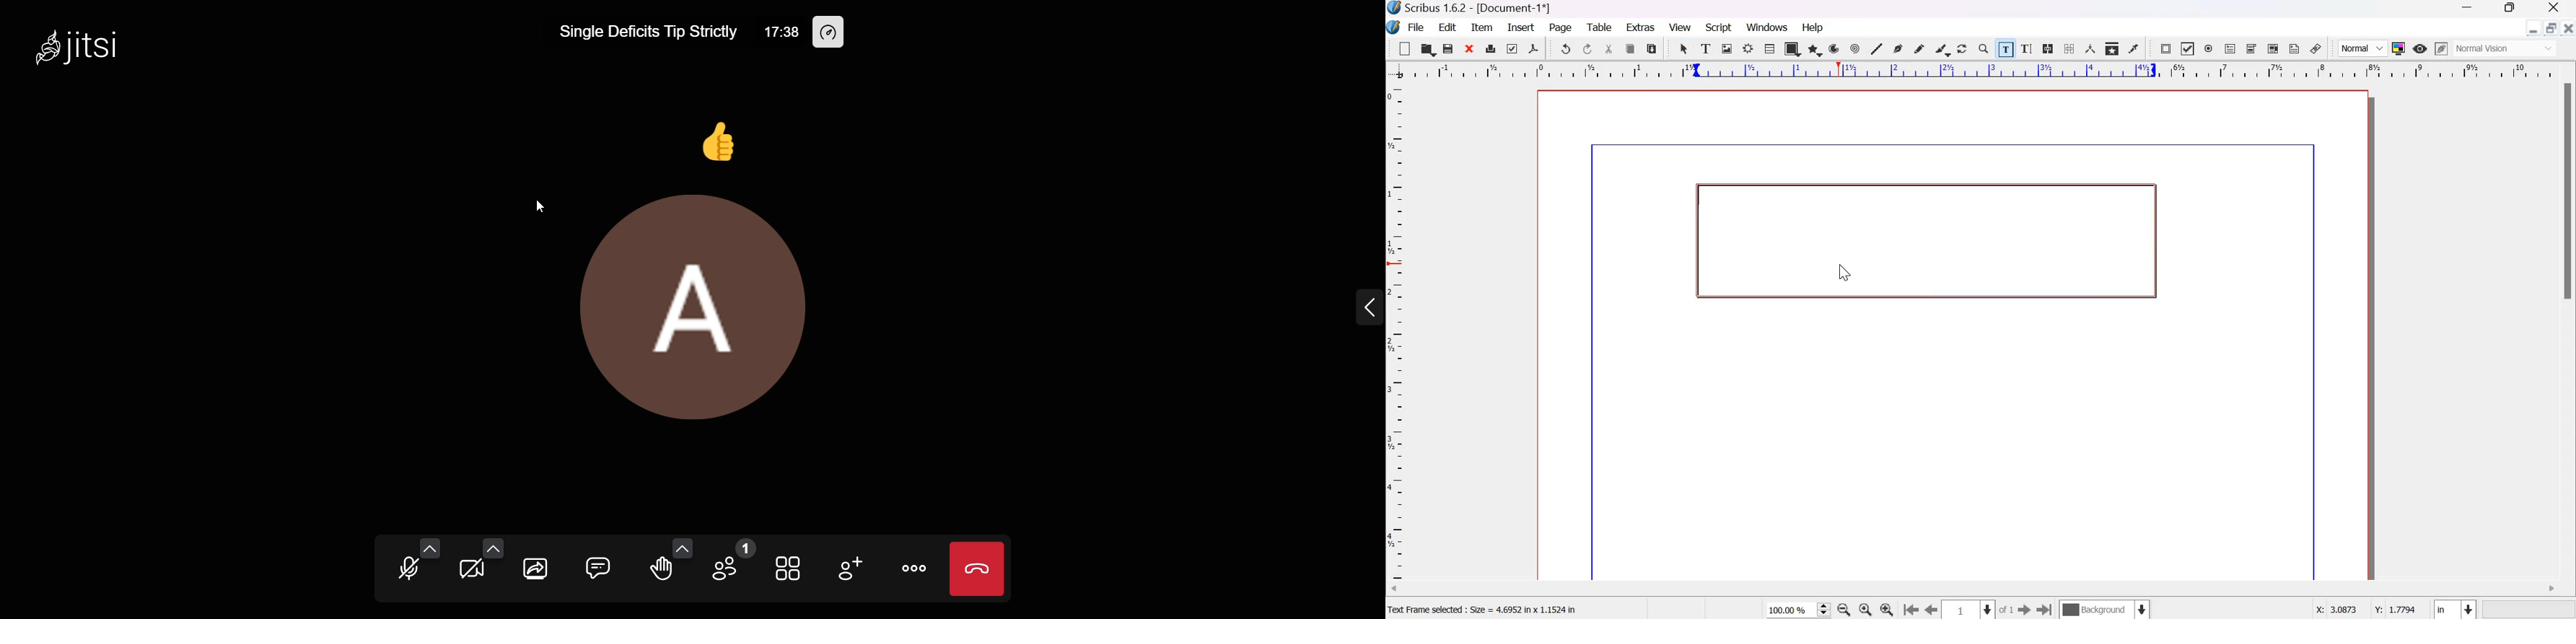 The image size is (2576, 644). I want to click on Y: 1.7794, so click(2394, 607).